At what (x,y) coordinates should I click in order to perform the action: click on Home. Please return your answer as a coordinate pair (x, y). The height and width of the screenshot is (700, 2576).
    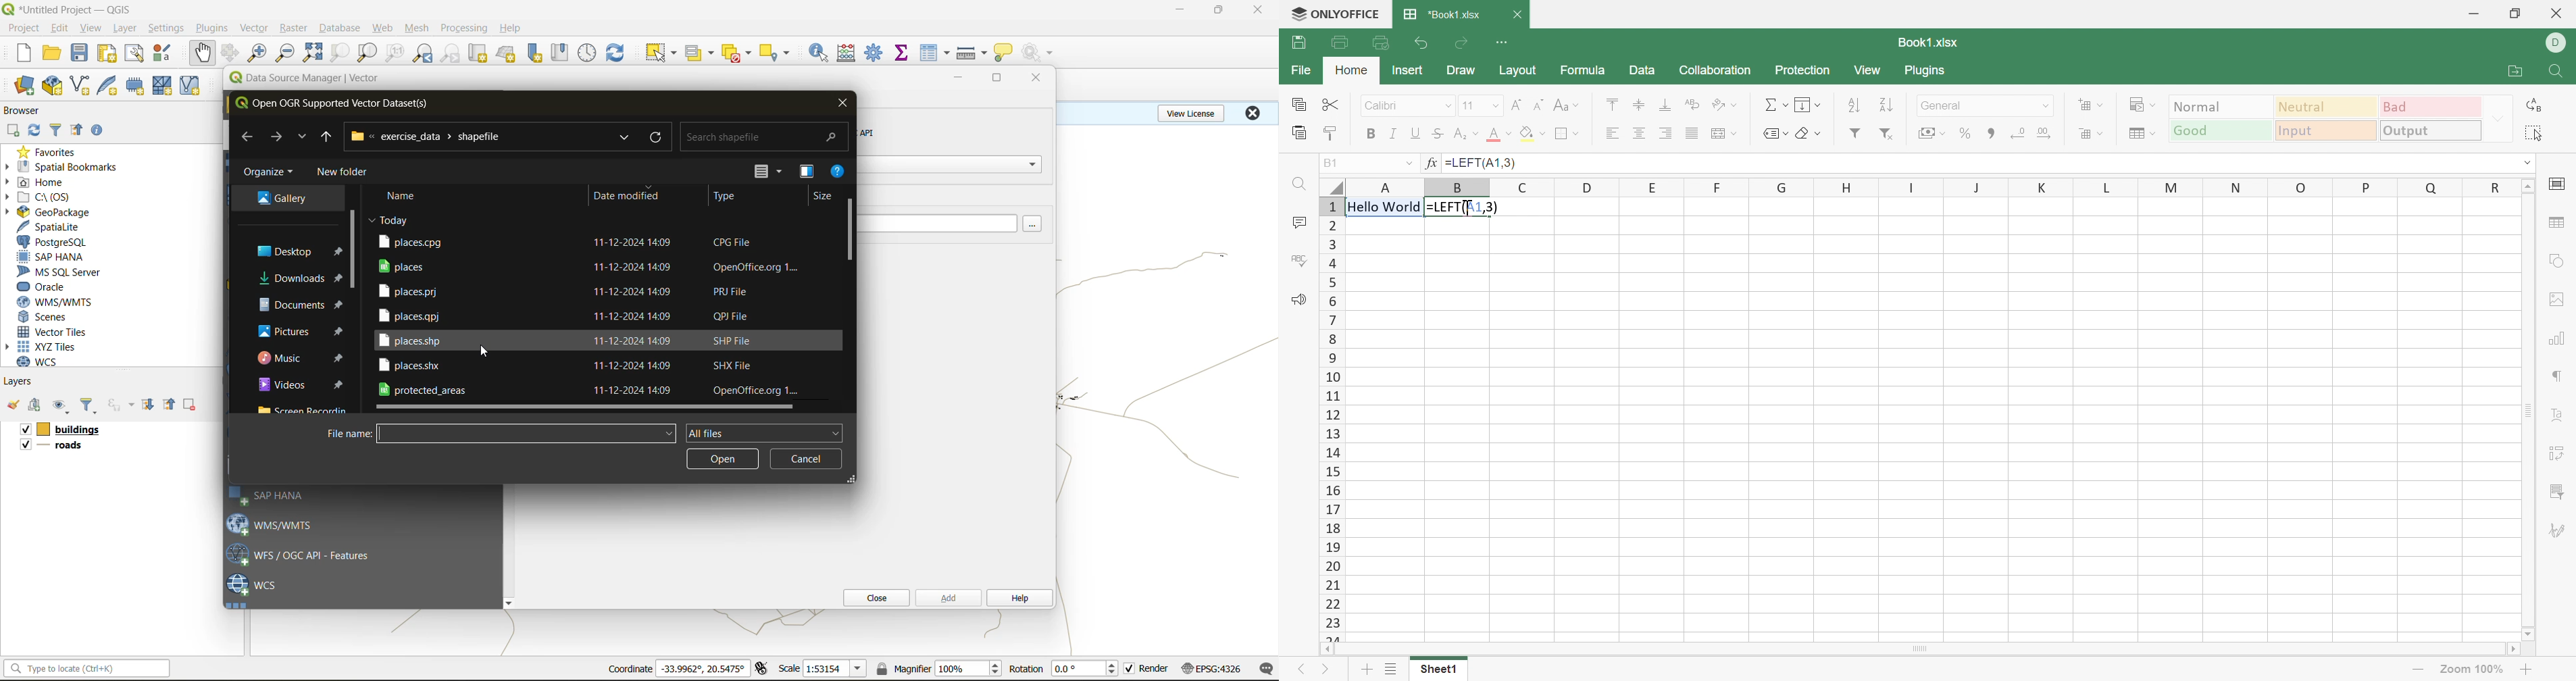
    Looking at the image, I should click on (1351, 70).